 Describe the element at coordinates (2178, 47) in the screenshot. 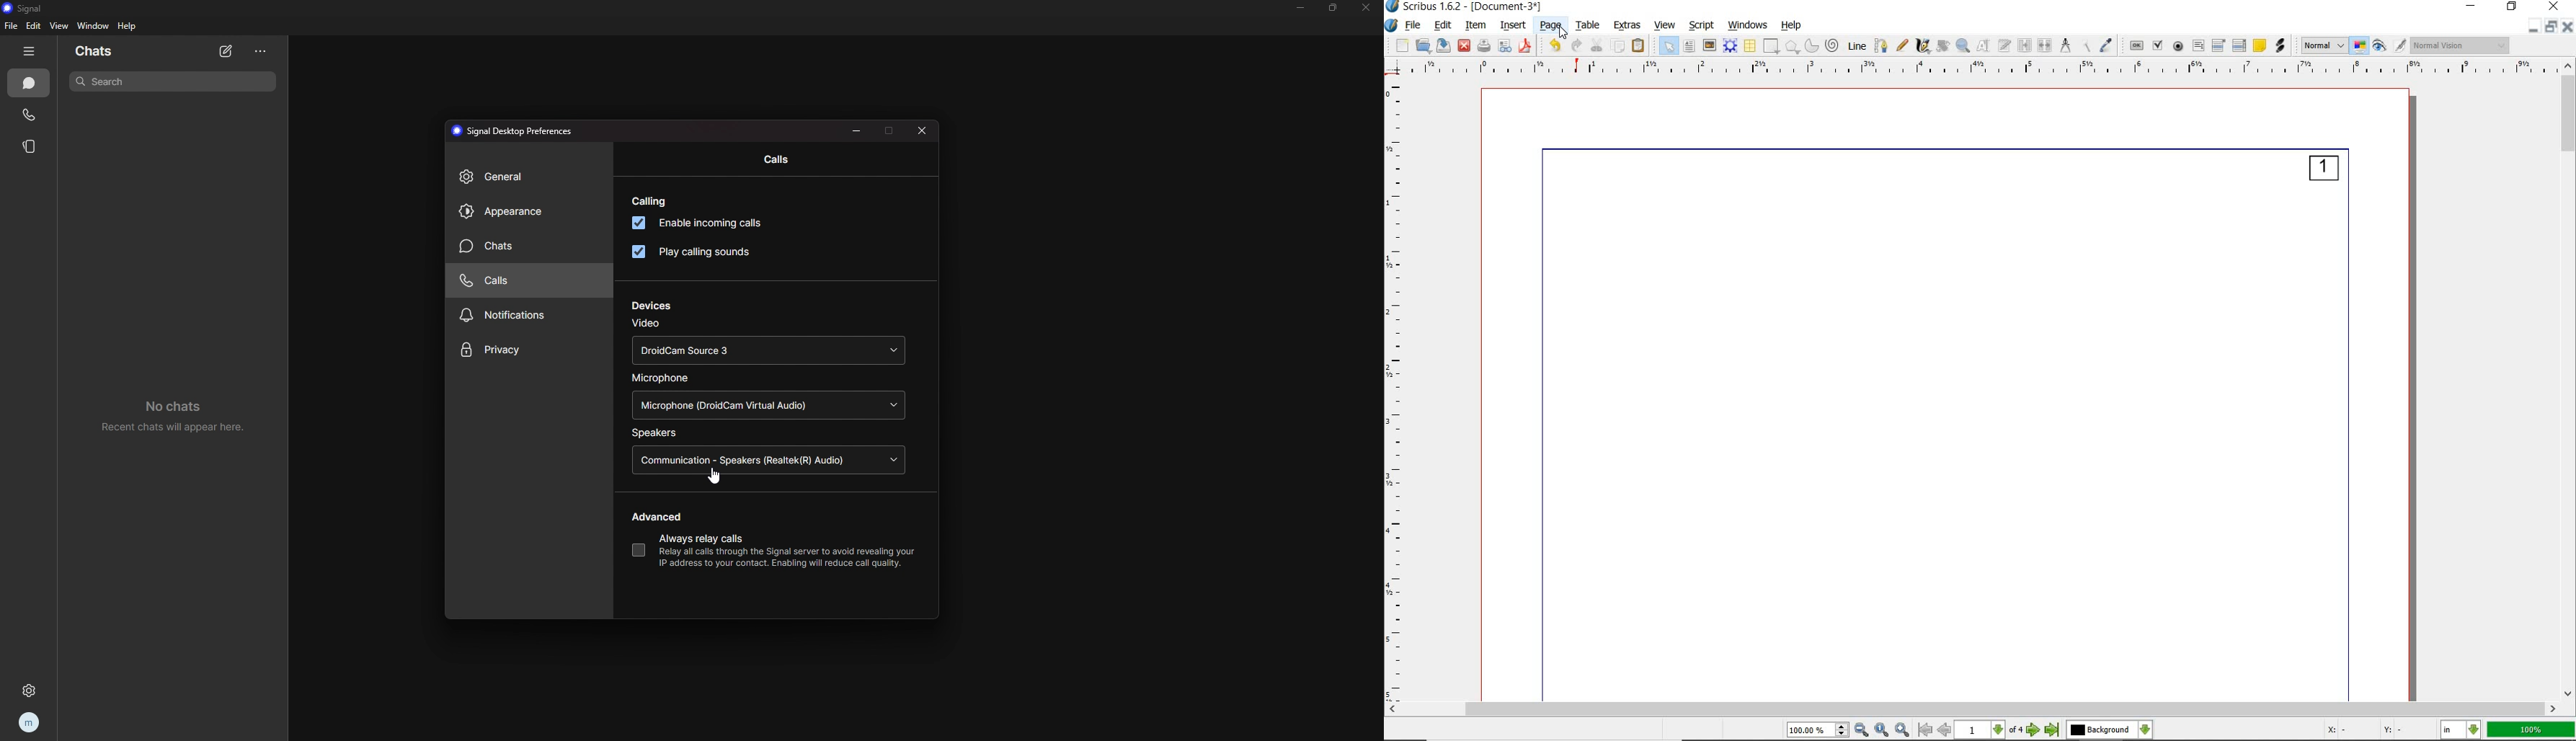

I see `pdf radio button` at that location.